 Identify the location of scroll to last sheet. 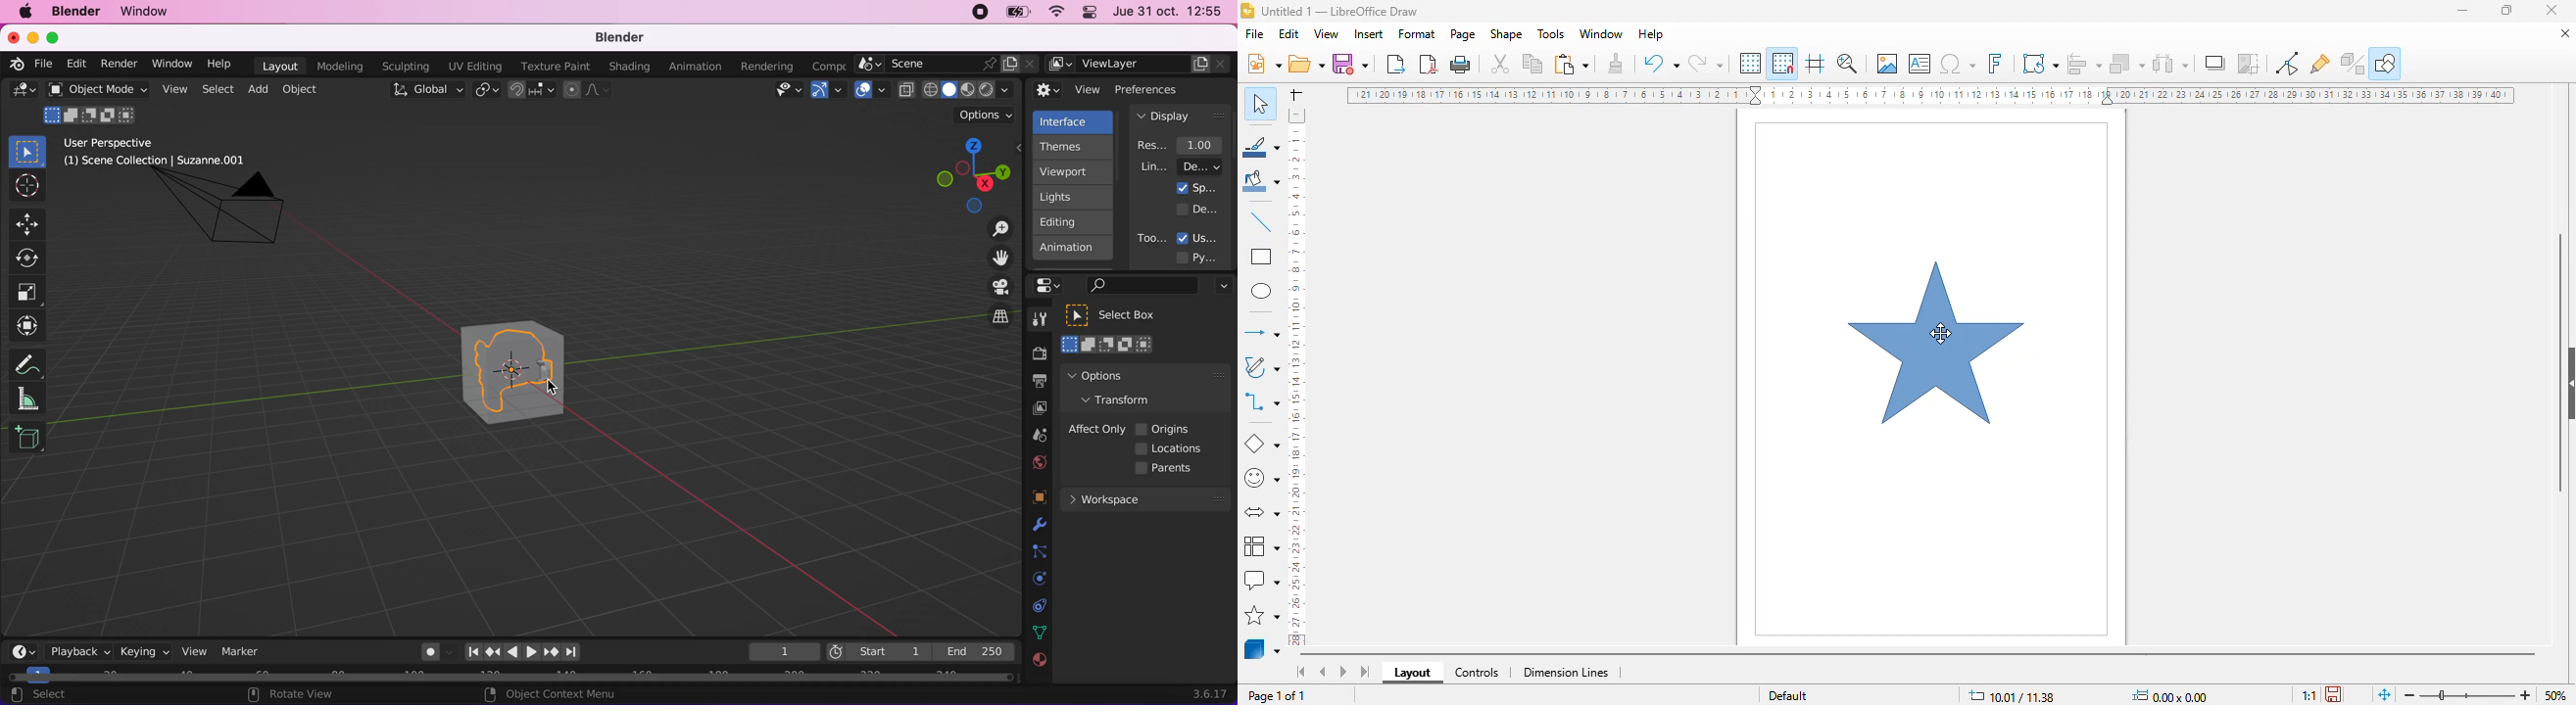
(1366, 672).